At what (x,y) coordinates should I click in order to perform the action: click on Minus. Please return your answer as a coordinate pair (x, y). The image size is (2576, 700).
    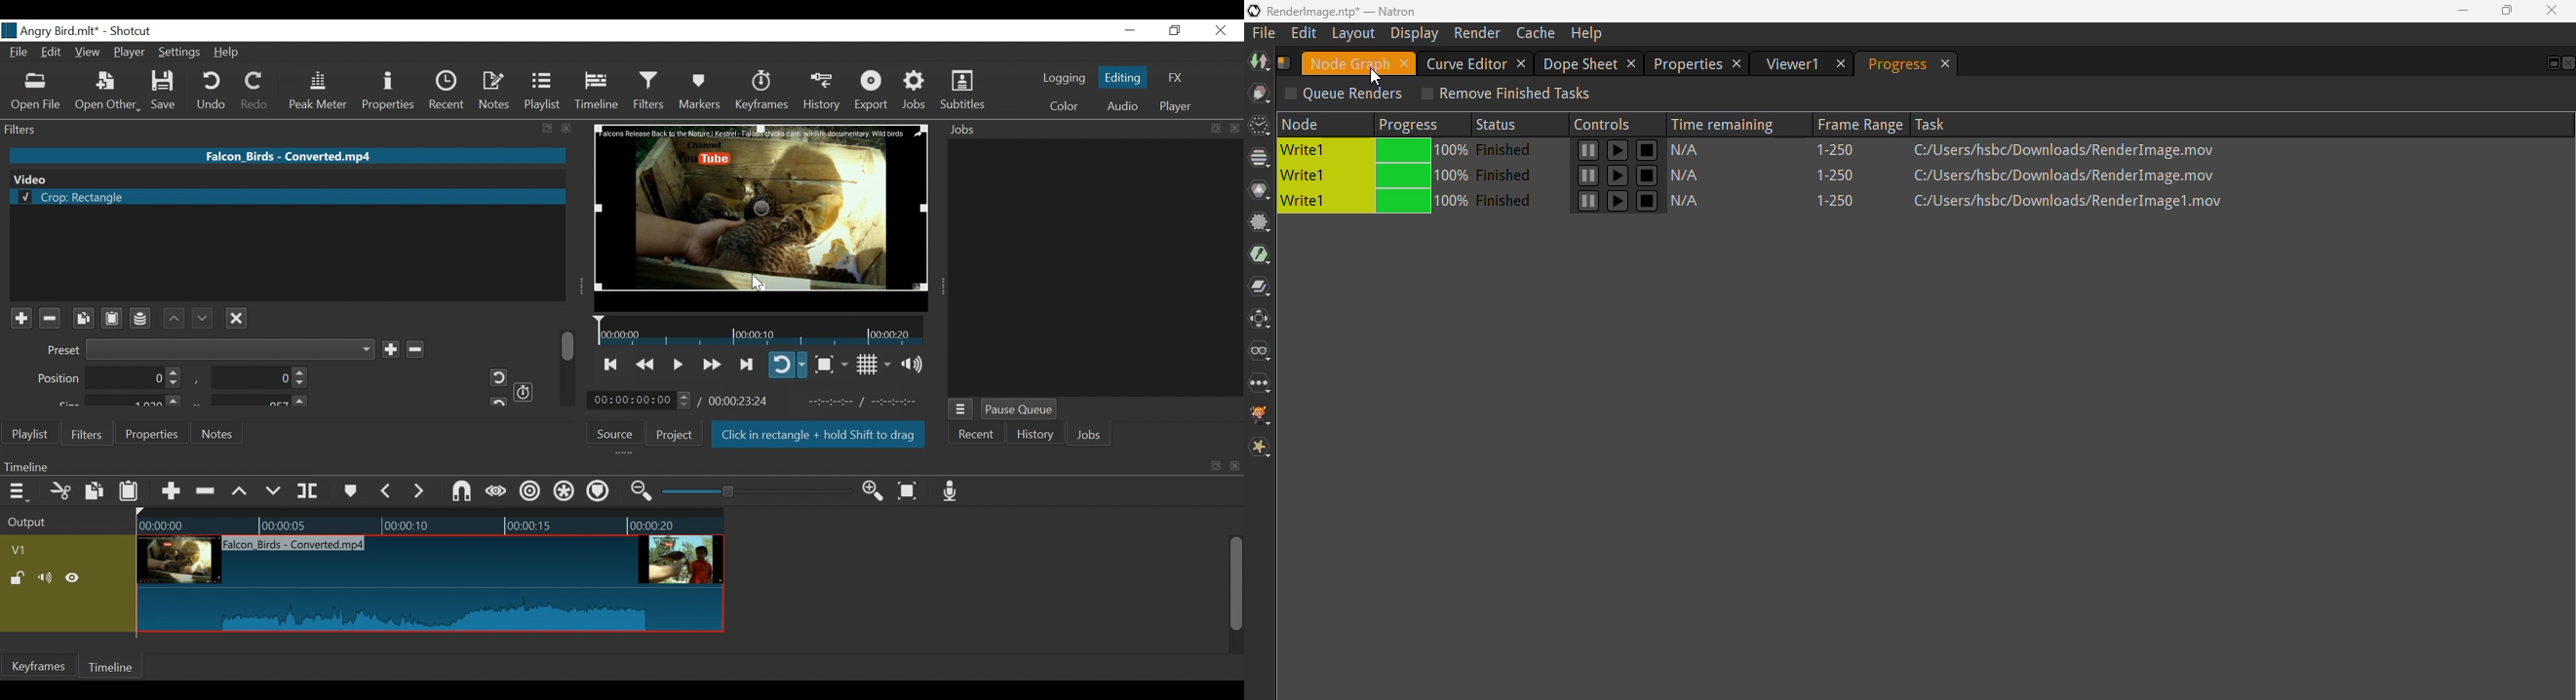
    Looking at the image, I should click on (49, 318).